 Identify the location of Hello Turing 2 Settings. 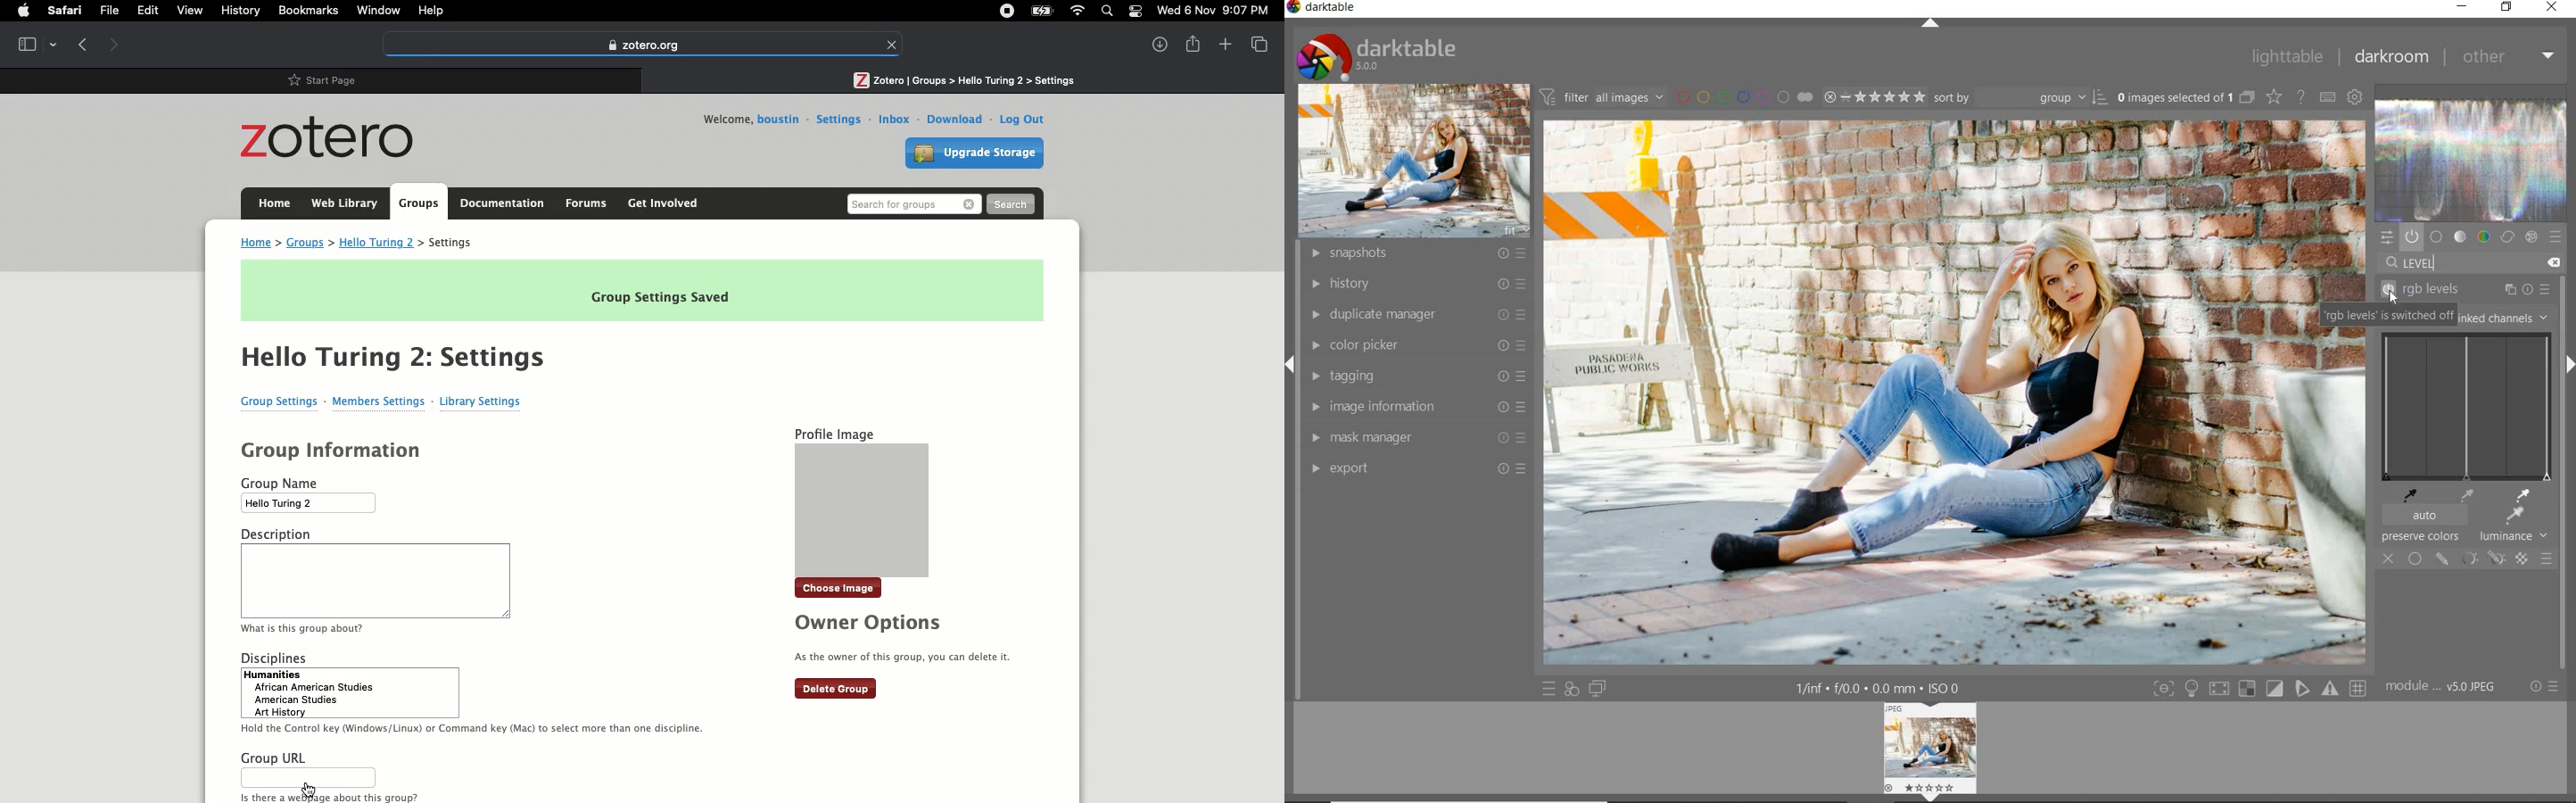
(393, 355).